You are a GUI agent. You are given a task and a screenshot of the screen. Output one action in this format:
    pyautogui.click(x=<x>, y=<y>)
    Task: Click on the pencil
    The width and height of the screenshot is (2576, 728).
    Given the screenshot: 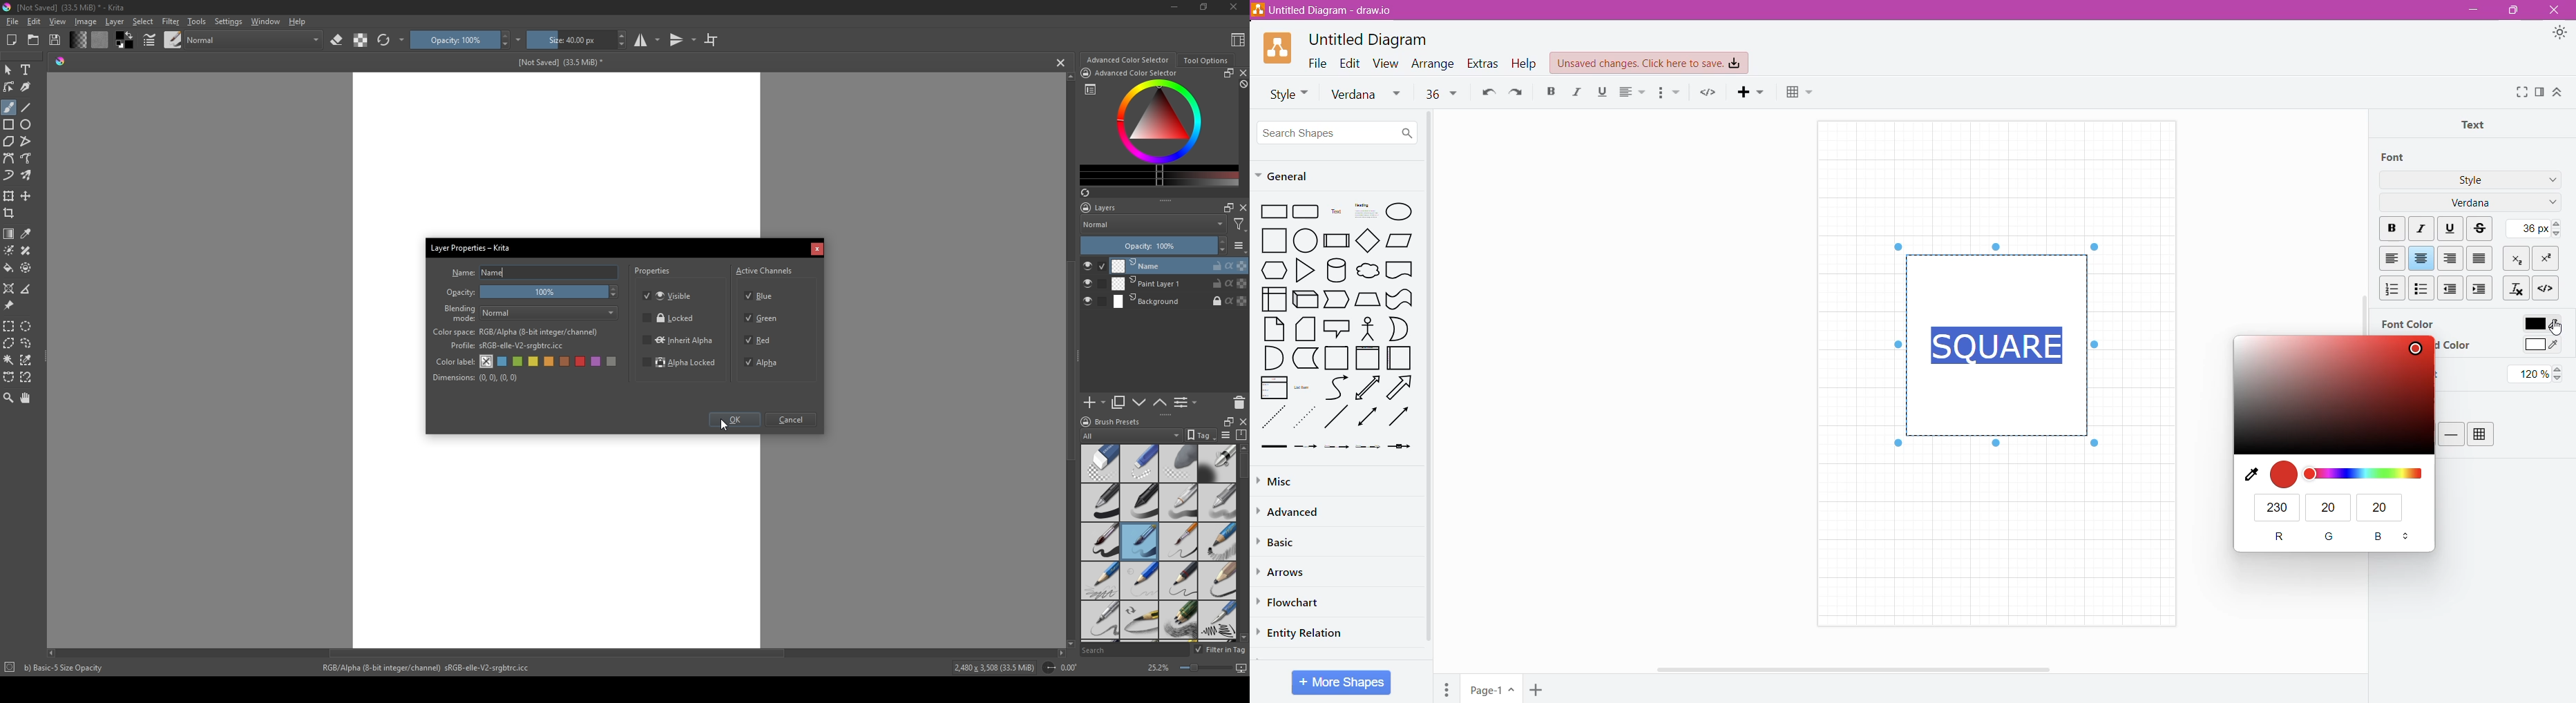 What is the action you would take?
    pyautogui.click(x=1218, y=580)
    